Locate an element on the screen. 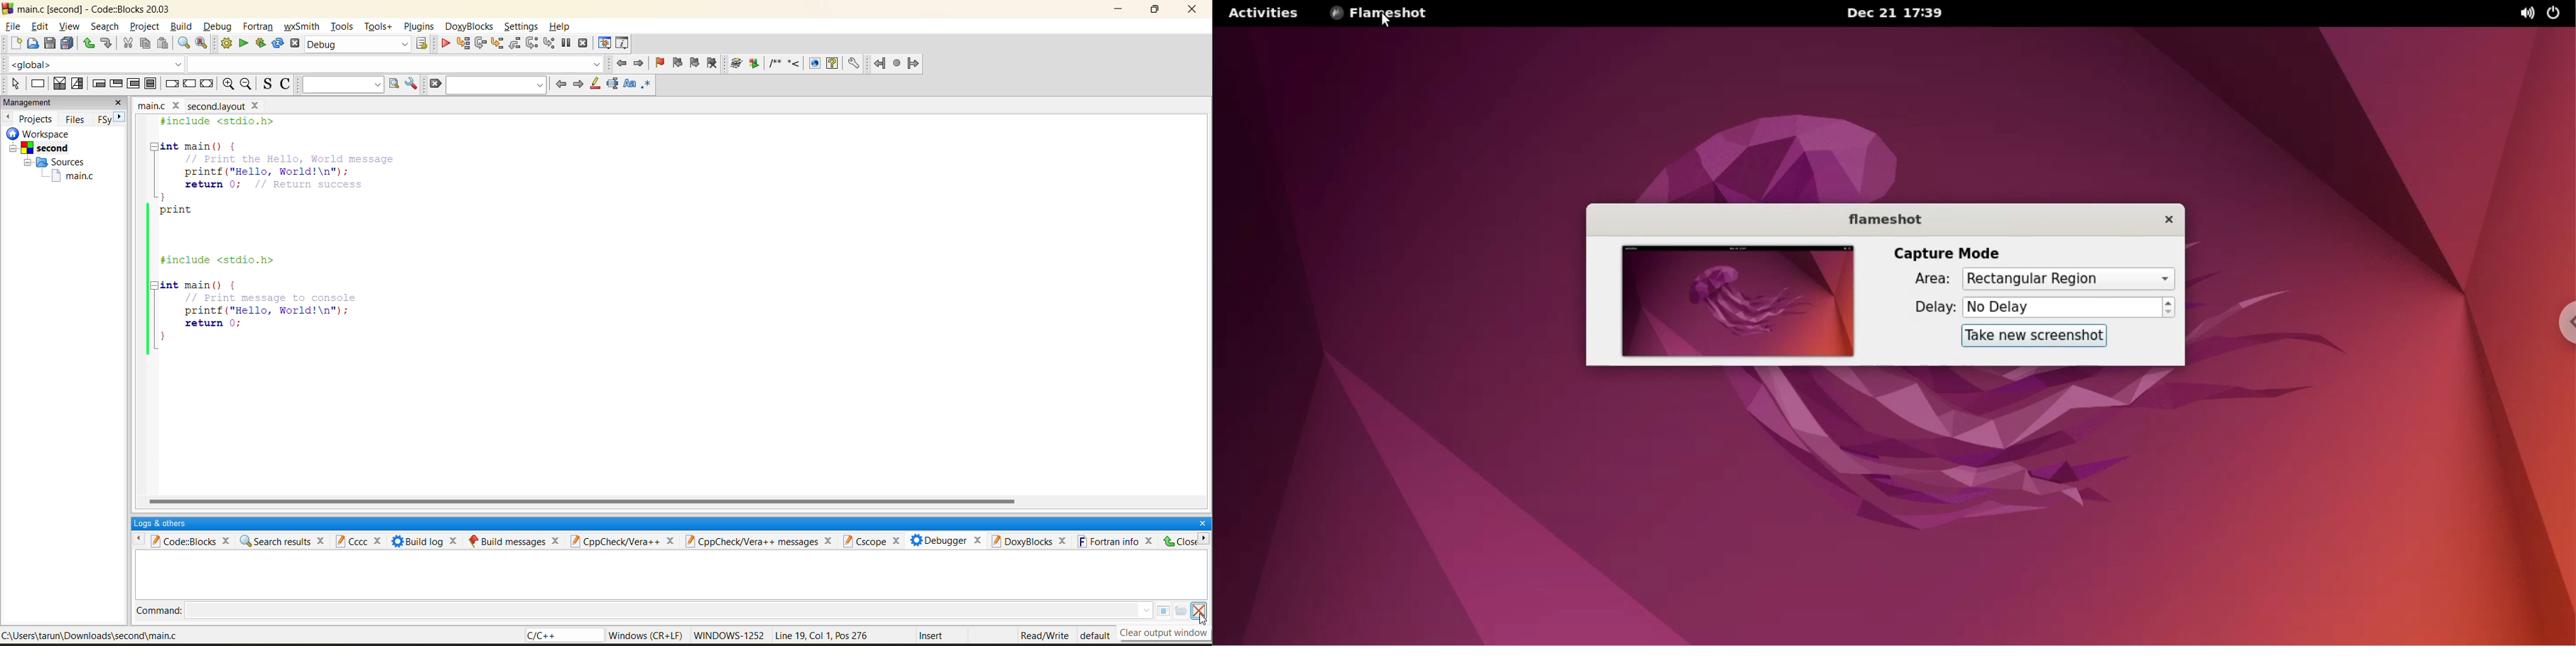 The image size is (2576, 672). entry condition loop is located at coordinates (99, 84).